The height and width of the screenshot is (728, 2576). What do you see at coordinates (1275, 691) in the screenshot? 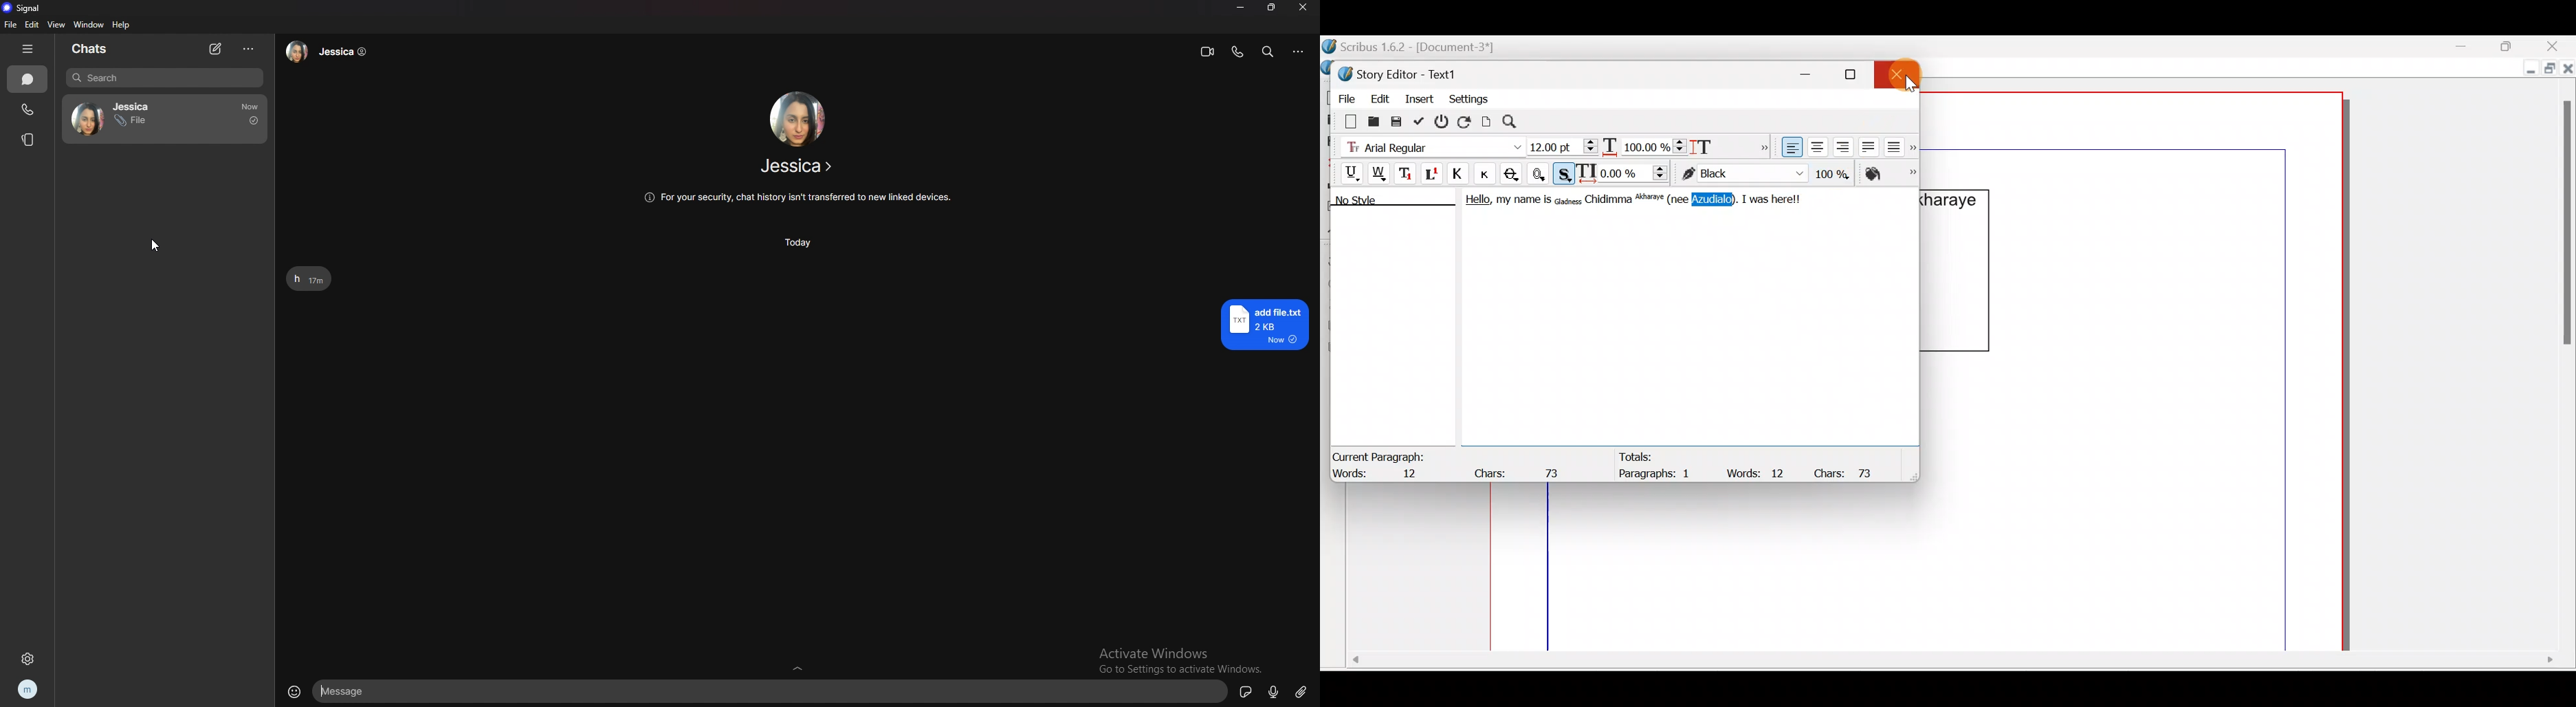
I see `voite type` at bounding box center [1275, 691].